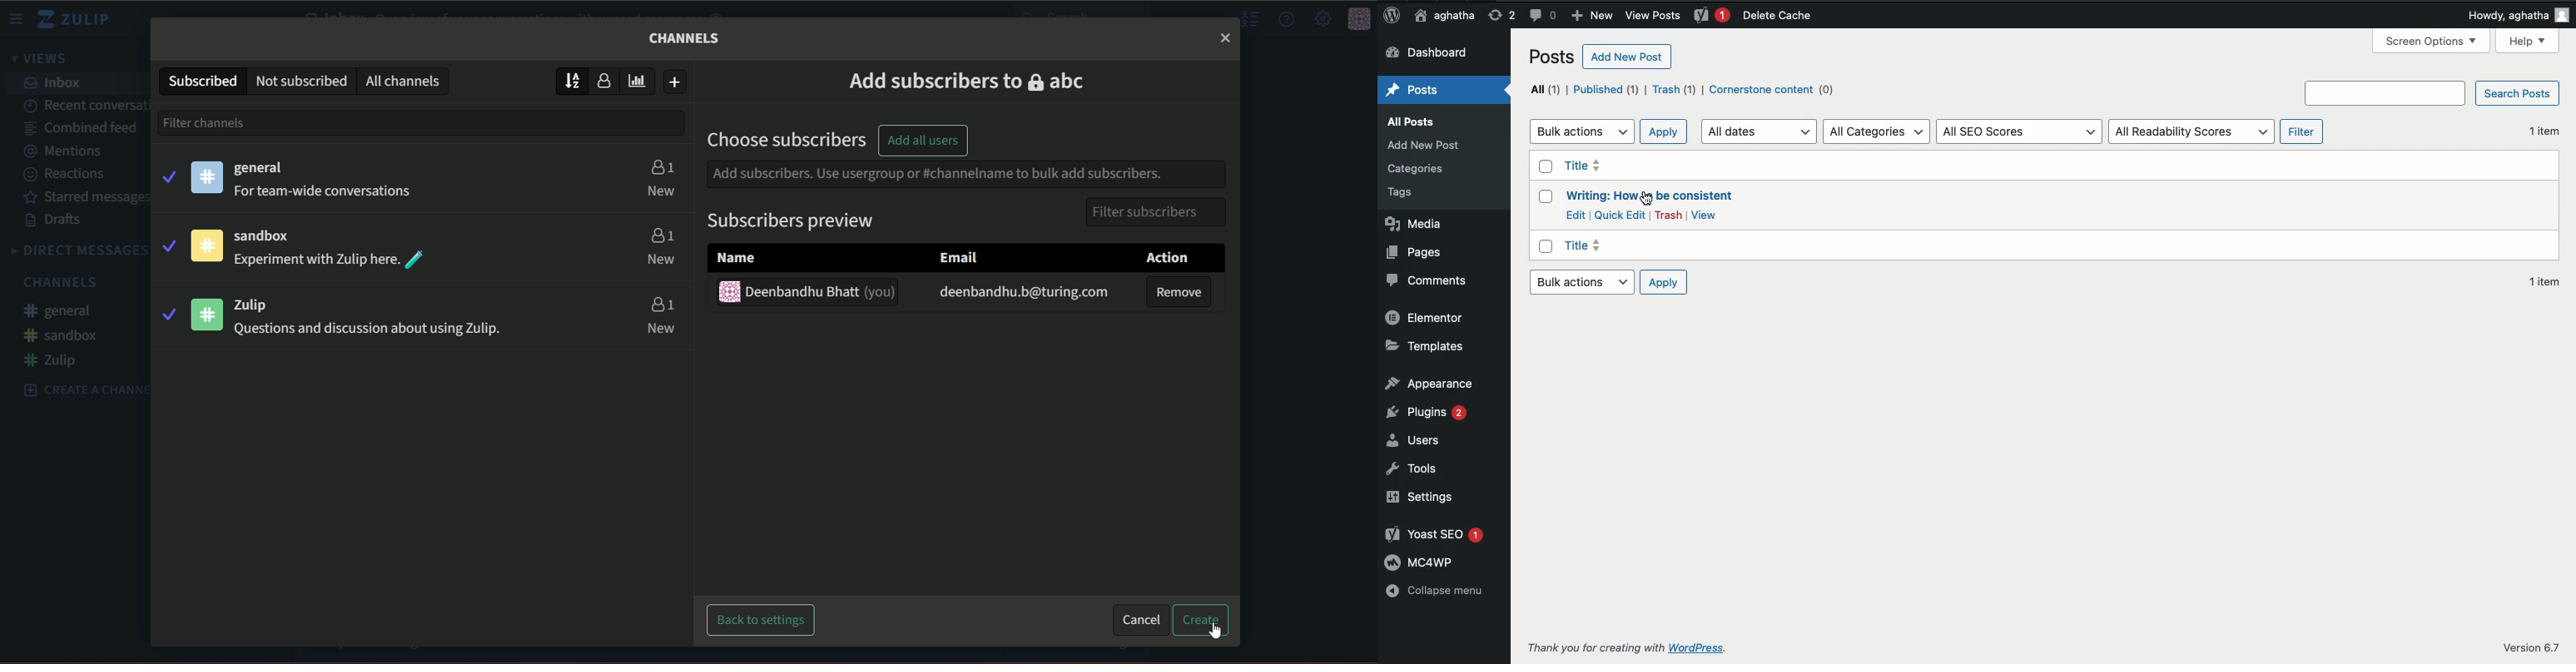 This screenshot has height=672, width=2576. Describe the element at coordinates (763, 620) in the screenshot. I see `back to settings` at that location.